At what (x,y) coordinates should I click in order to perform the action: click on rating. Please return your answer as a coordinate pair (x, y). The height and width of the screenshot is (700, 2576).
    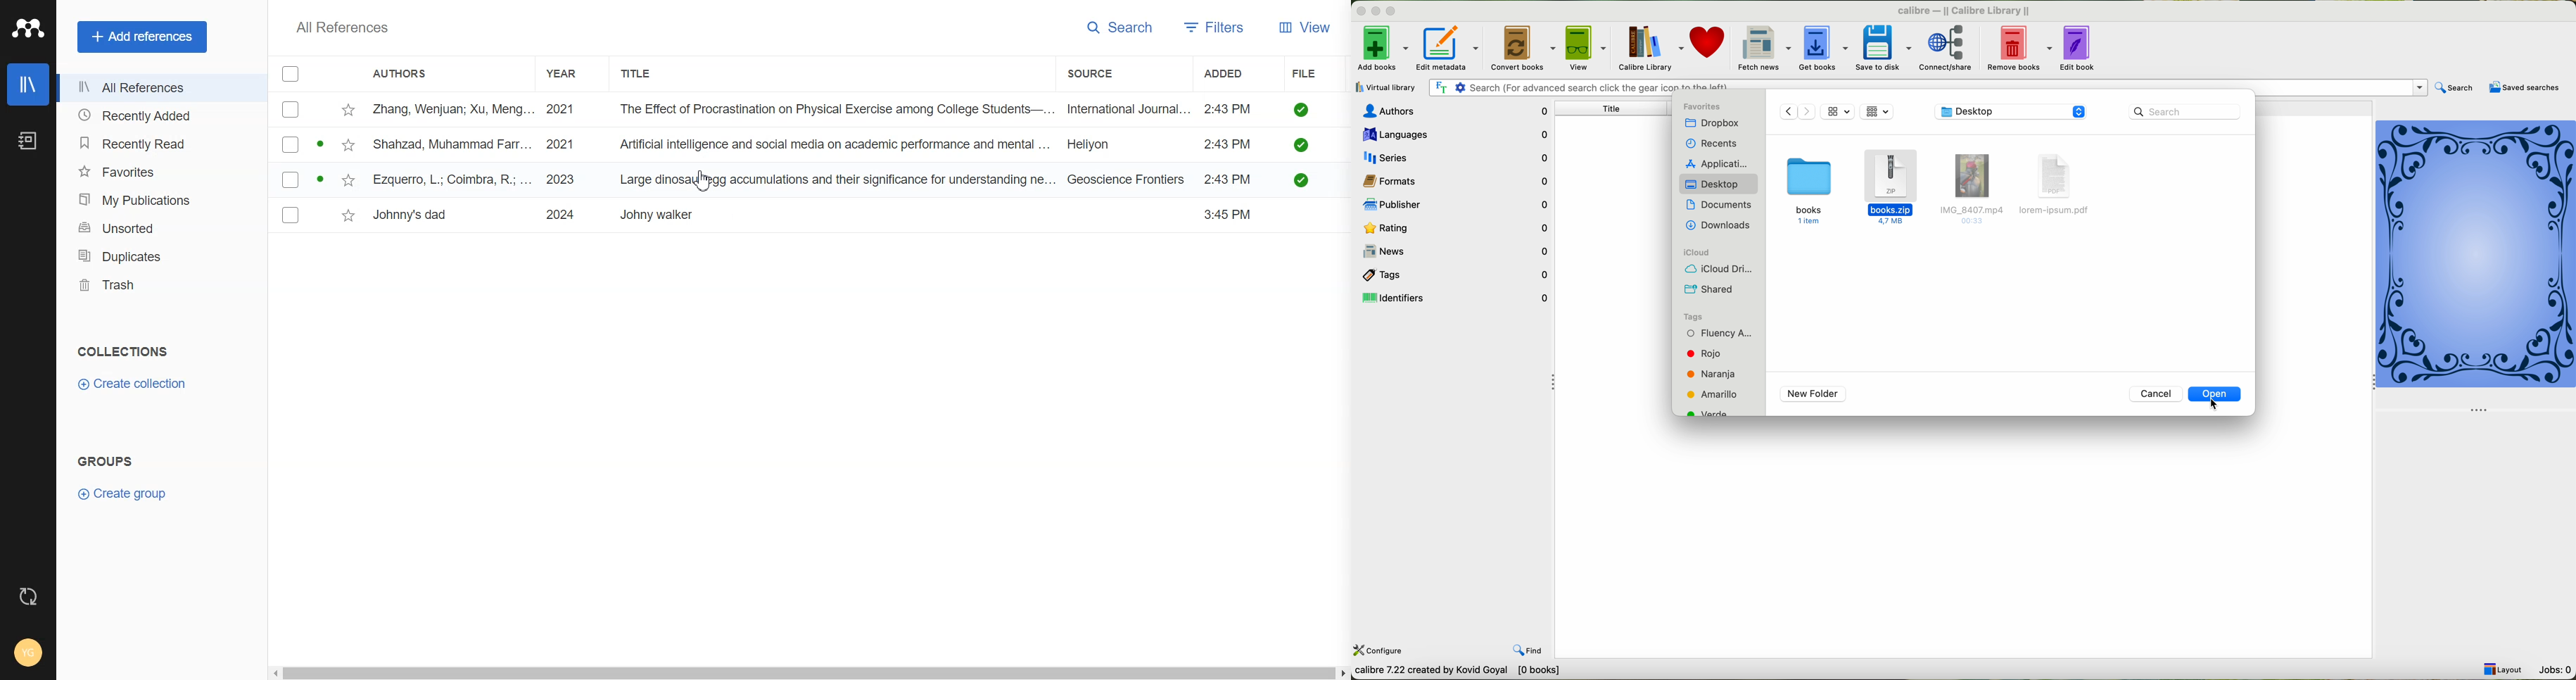
    Looking at the image, I should click on (1453, 226).